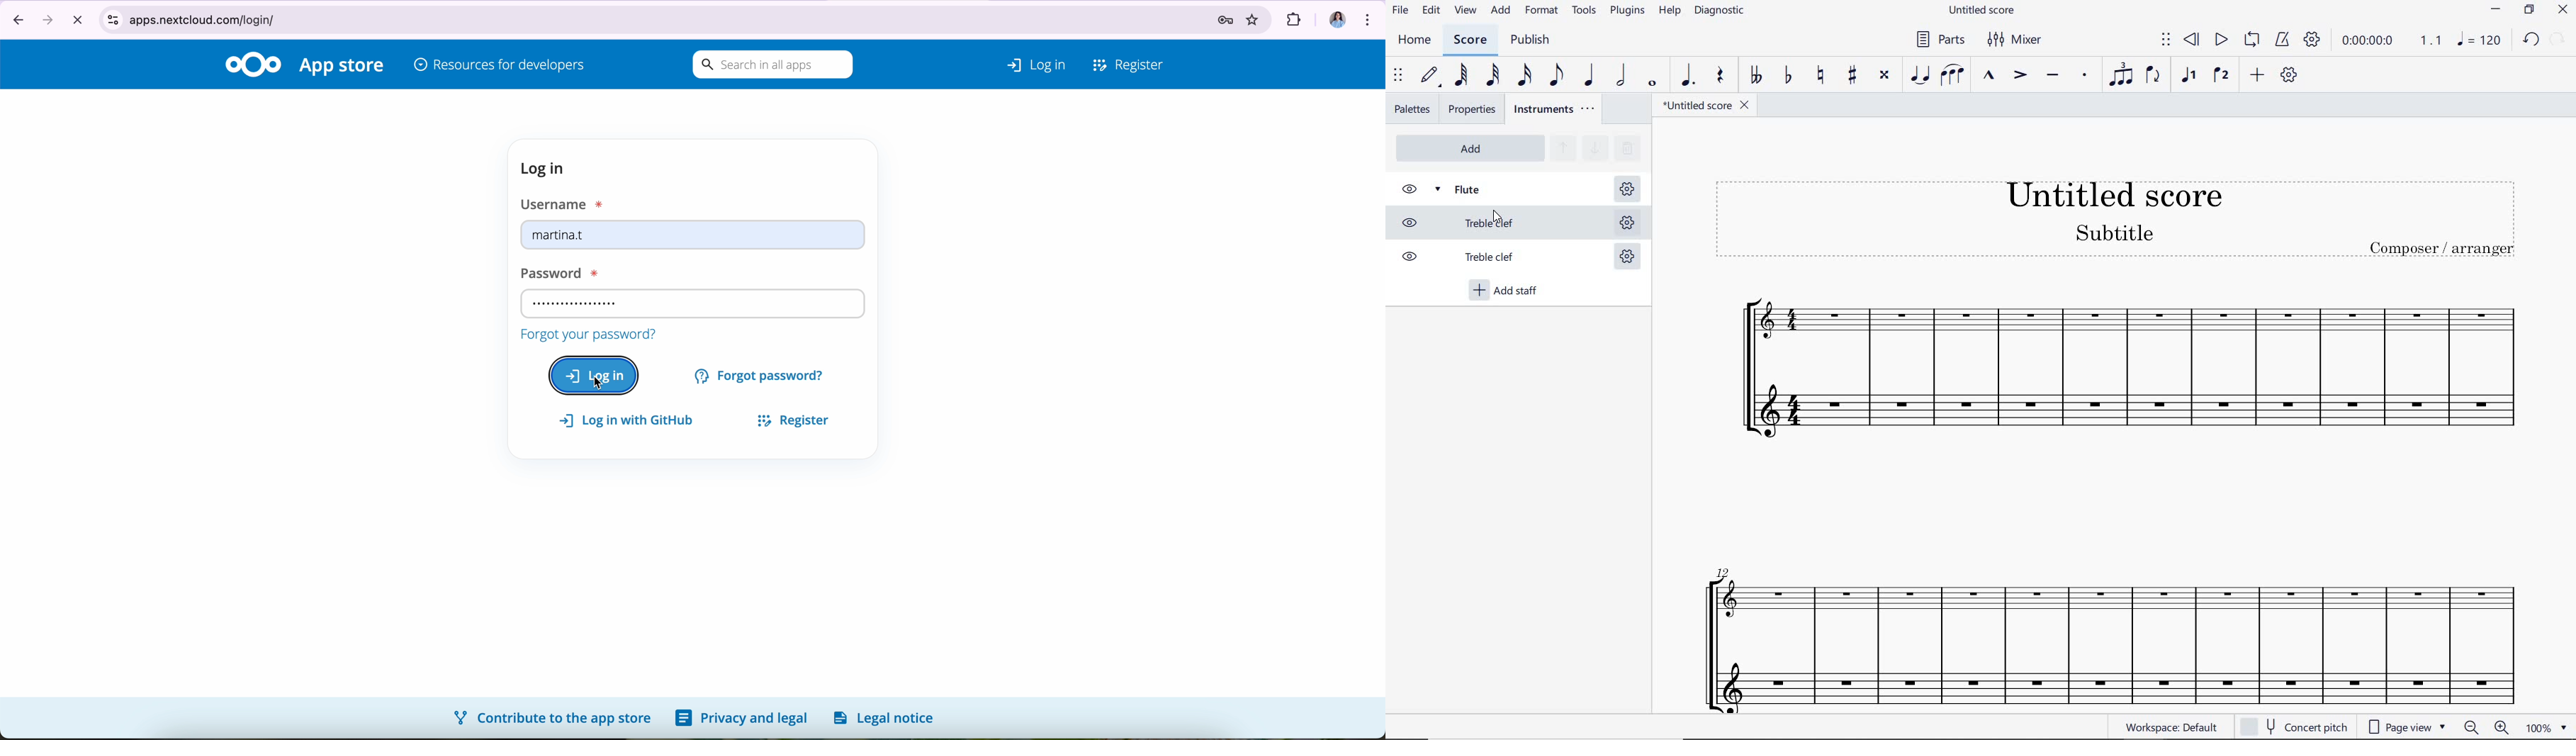 This screenshot has height=756, width=2576. Describe the element at coordinates (2174, 727) in the screenshot. I see `WORKSPACE: DEFAULT` at that location.